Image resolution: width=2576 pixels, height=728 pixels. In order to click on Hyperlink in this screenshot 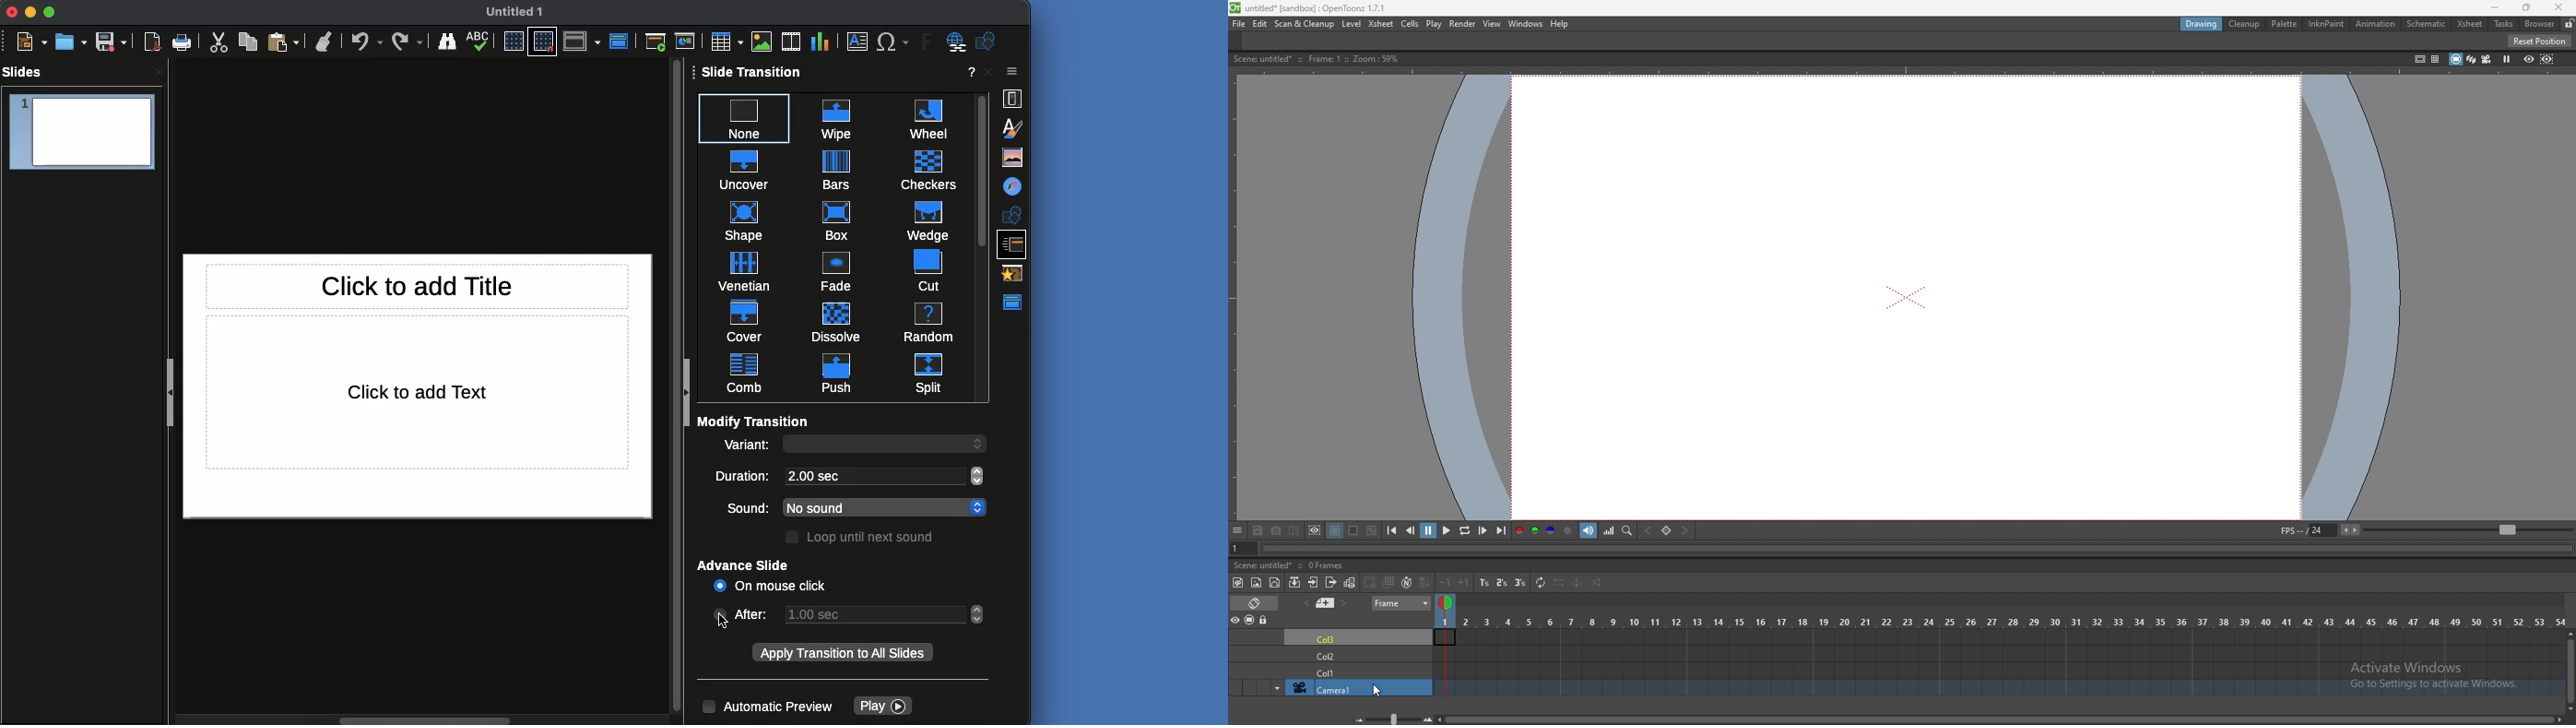, I will do `click(953, 42)`.